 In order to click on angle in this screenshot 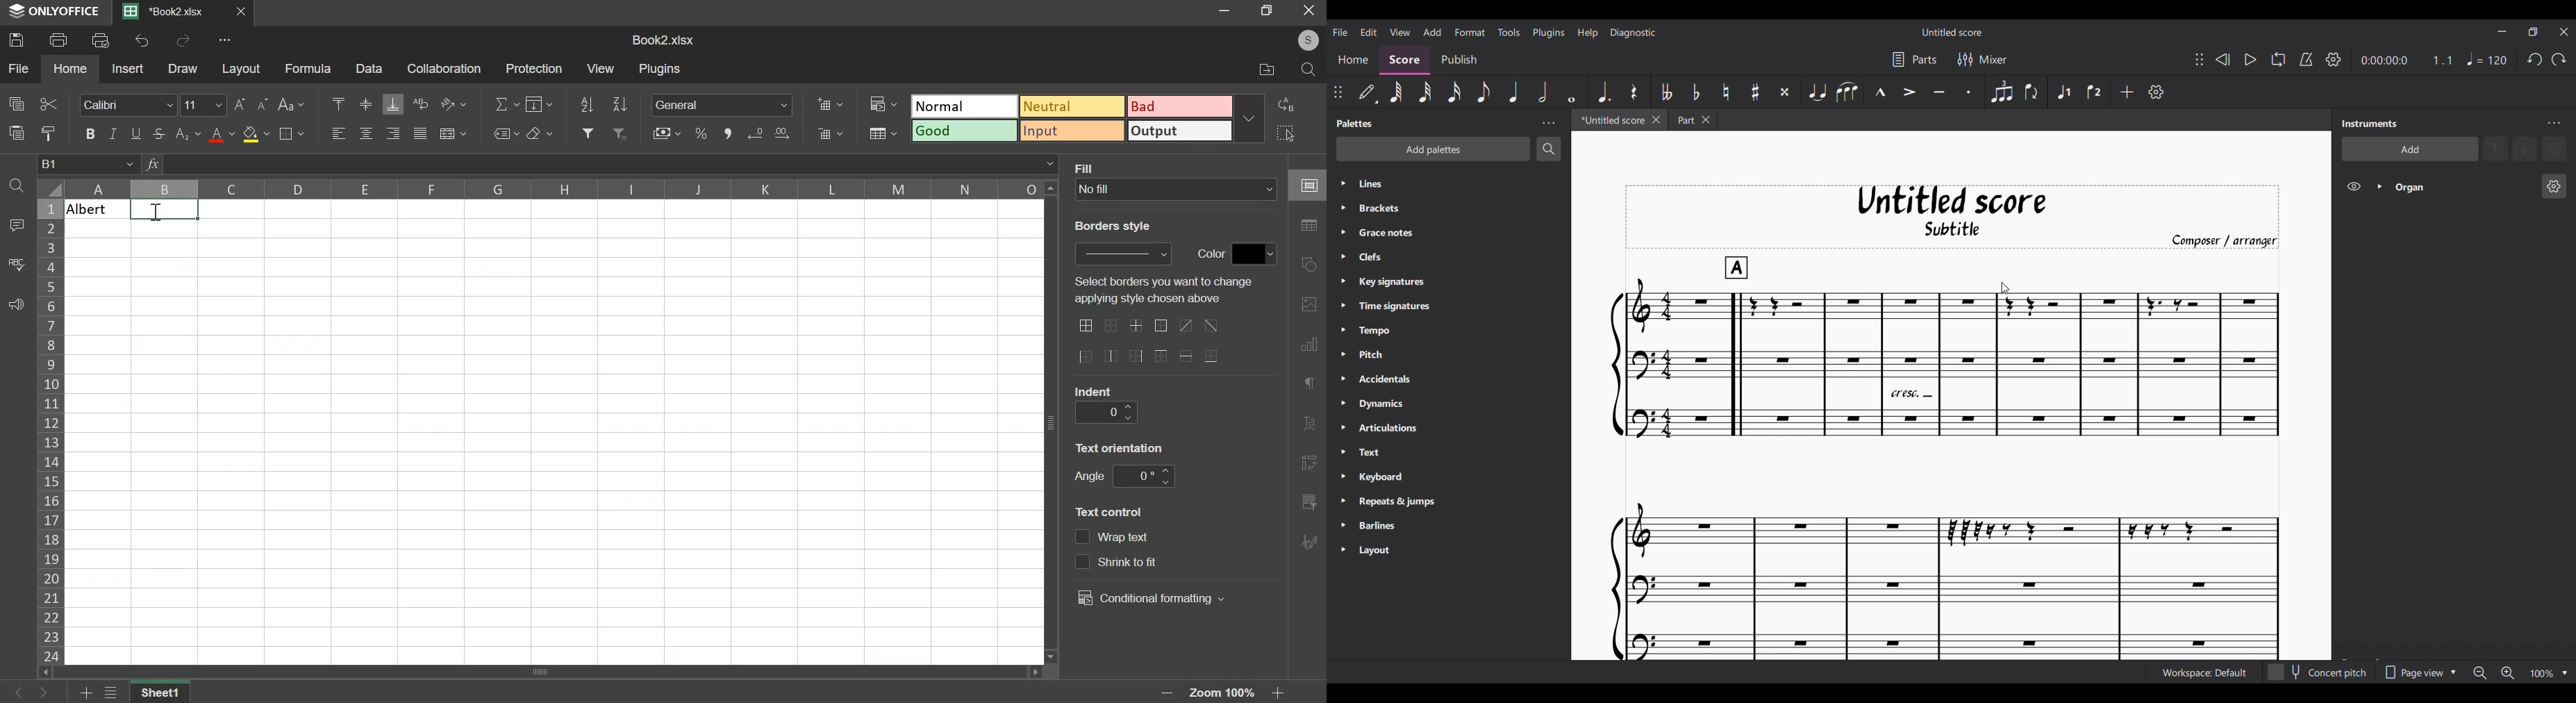, I will do `click(1145, 477)`.